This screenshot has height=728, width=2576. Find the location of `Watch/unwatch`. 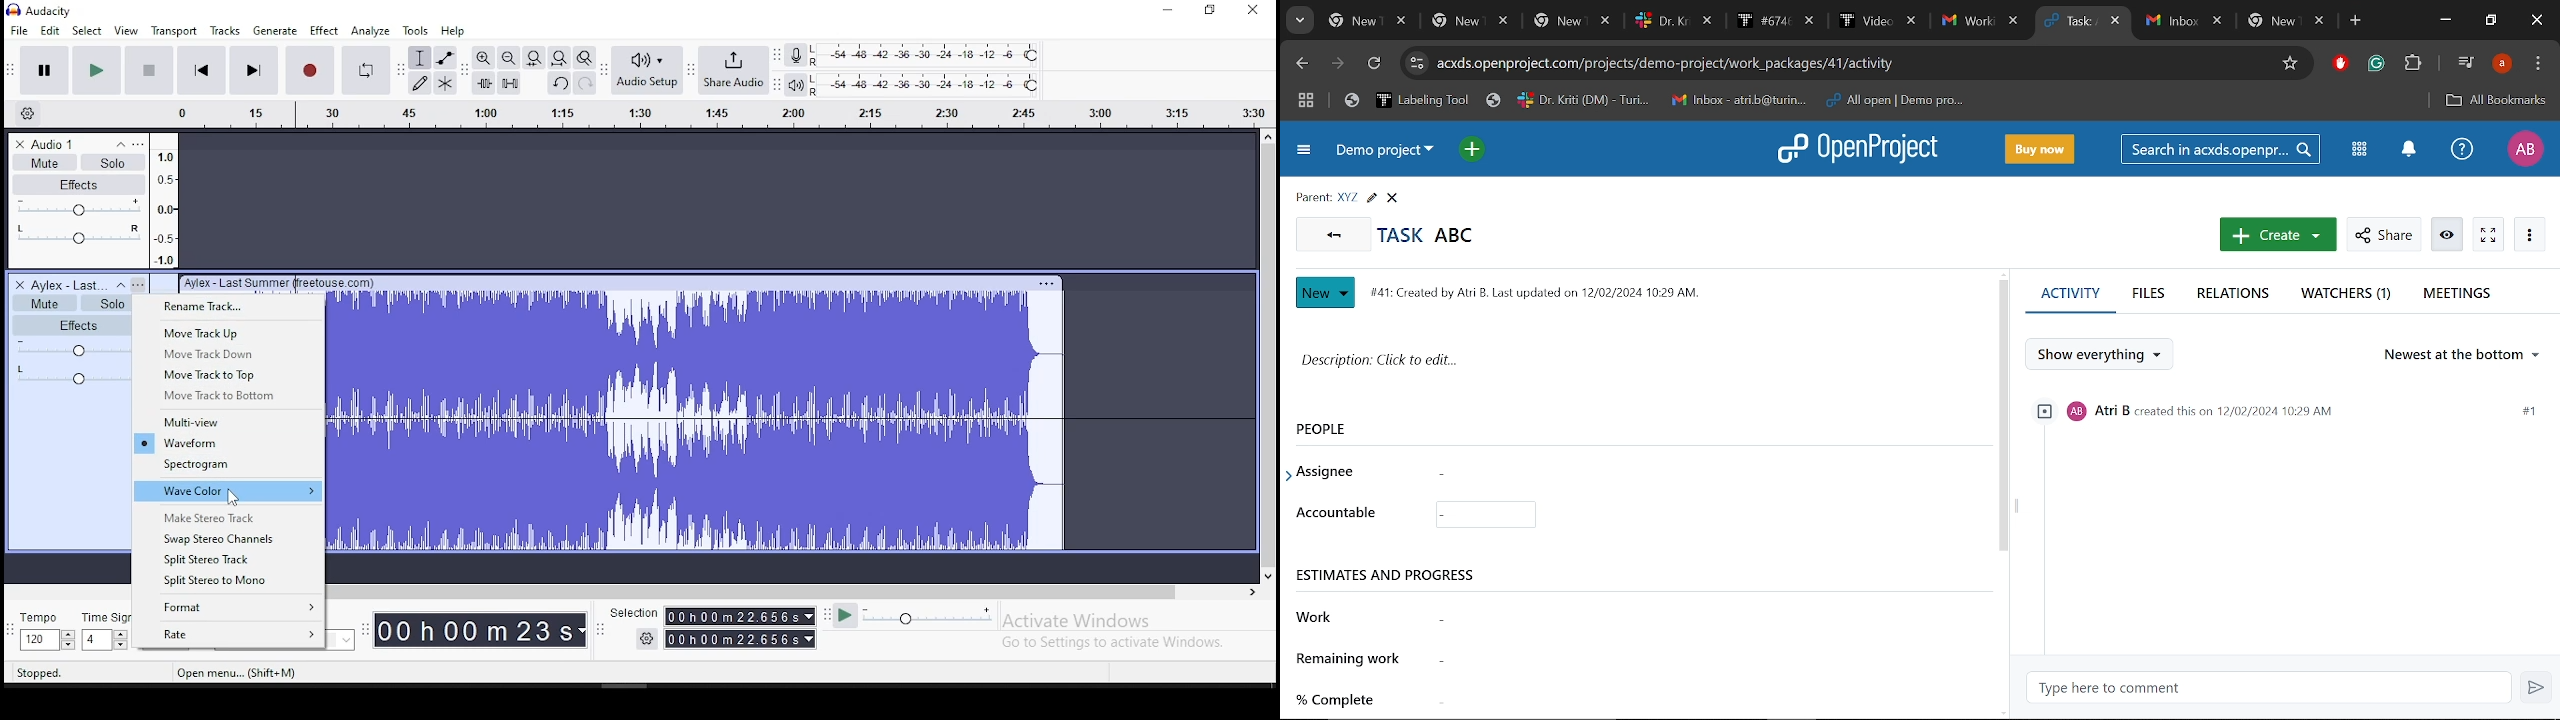

Watch/unwatch is located at coordinates (2447, 234).